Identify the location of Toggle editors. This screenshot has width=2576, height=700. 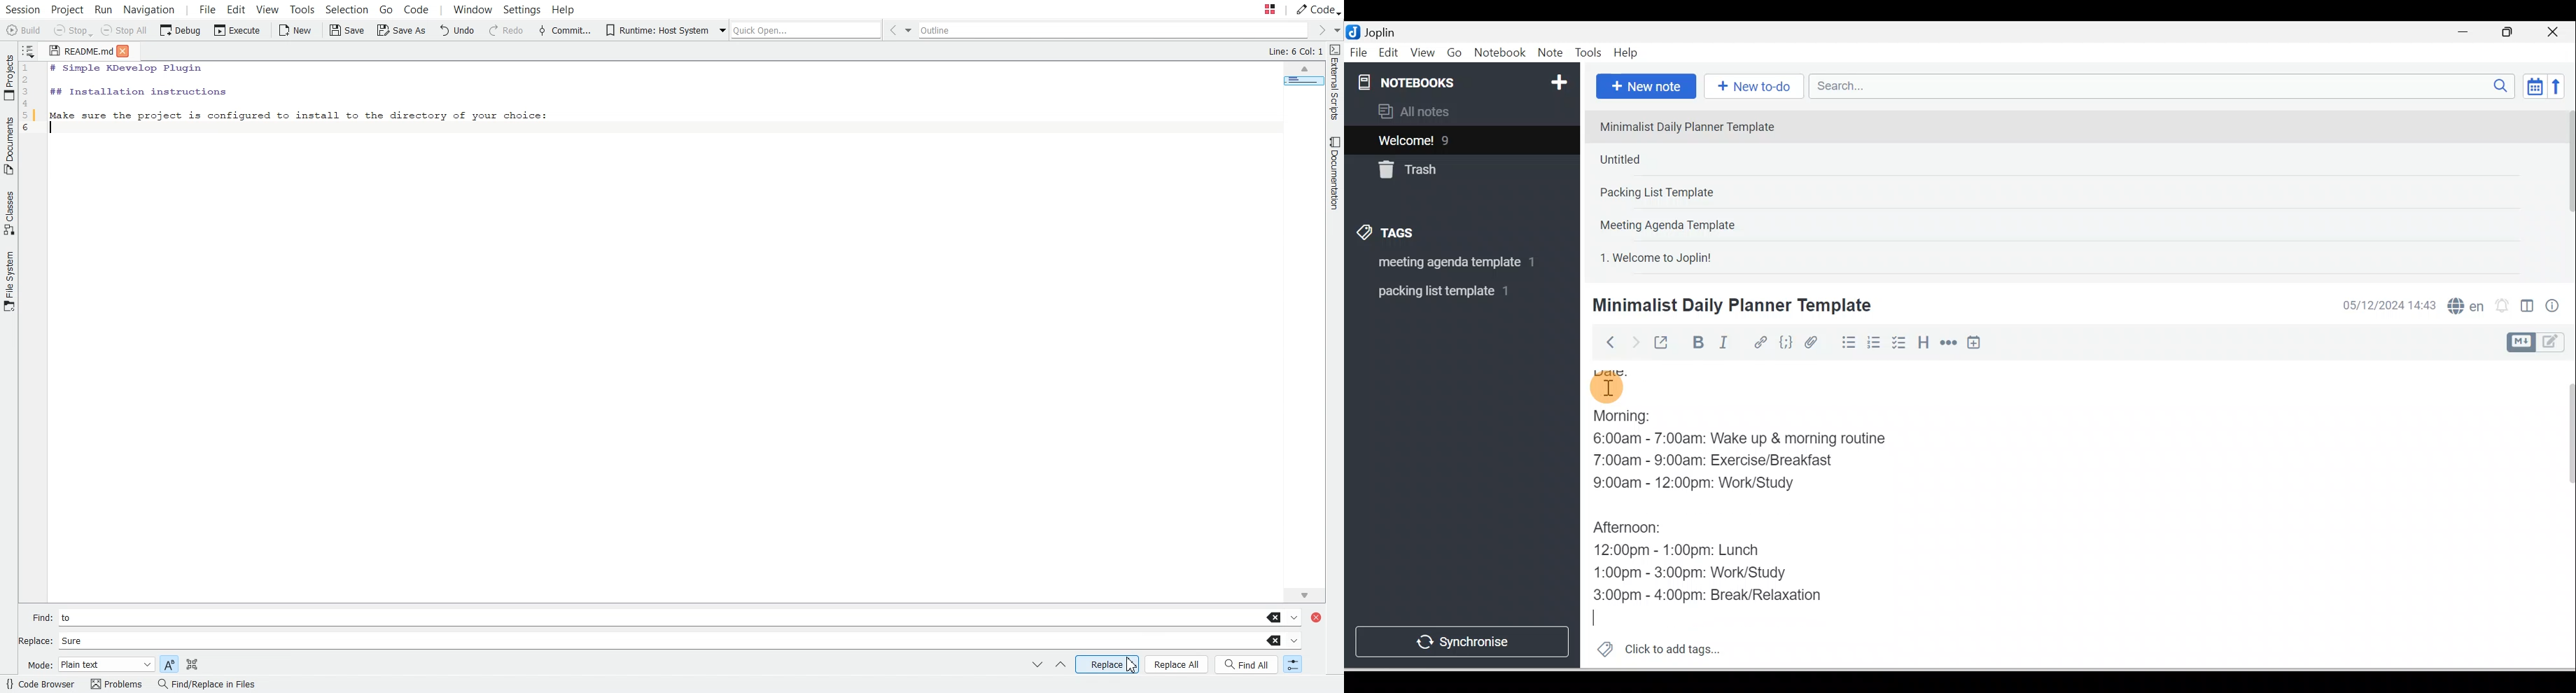
(2527, 308).